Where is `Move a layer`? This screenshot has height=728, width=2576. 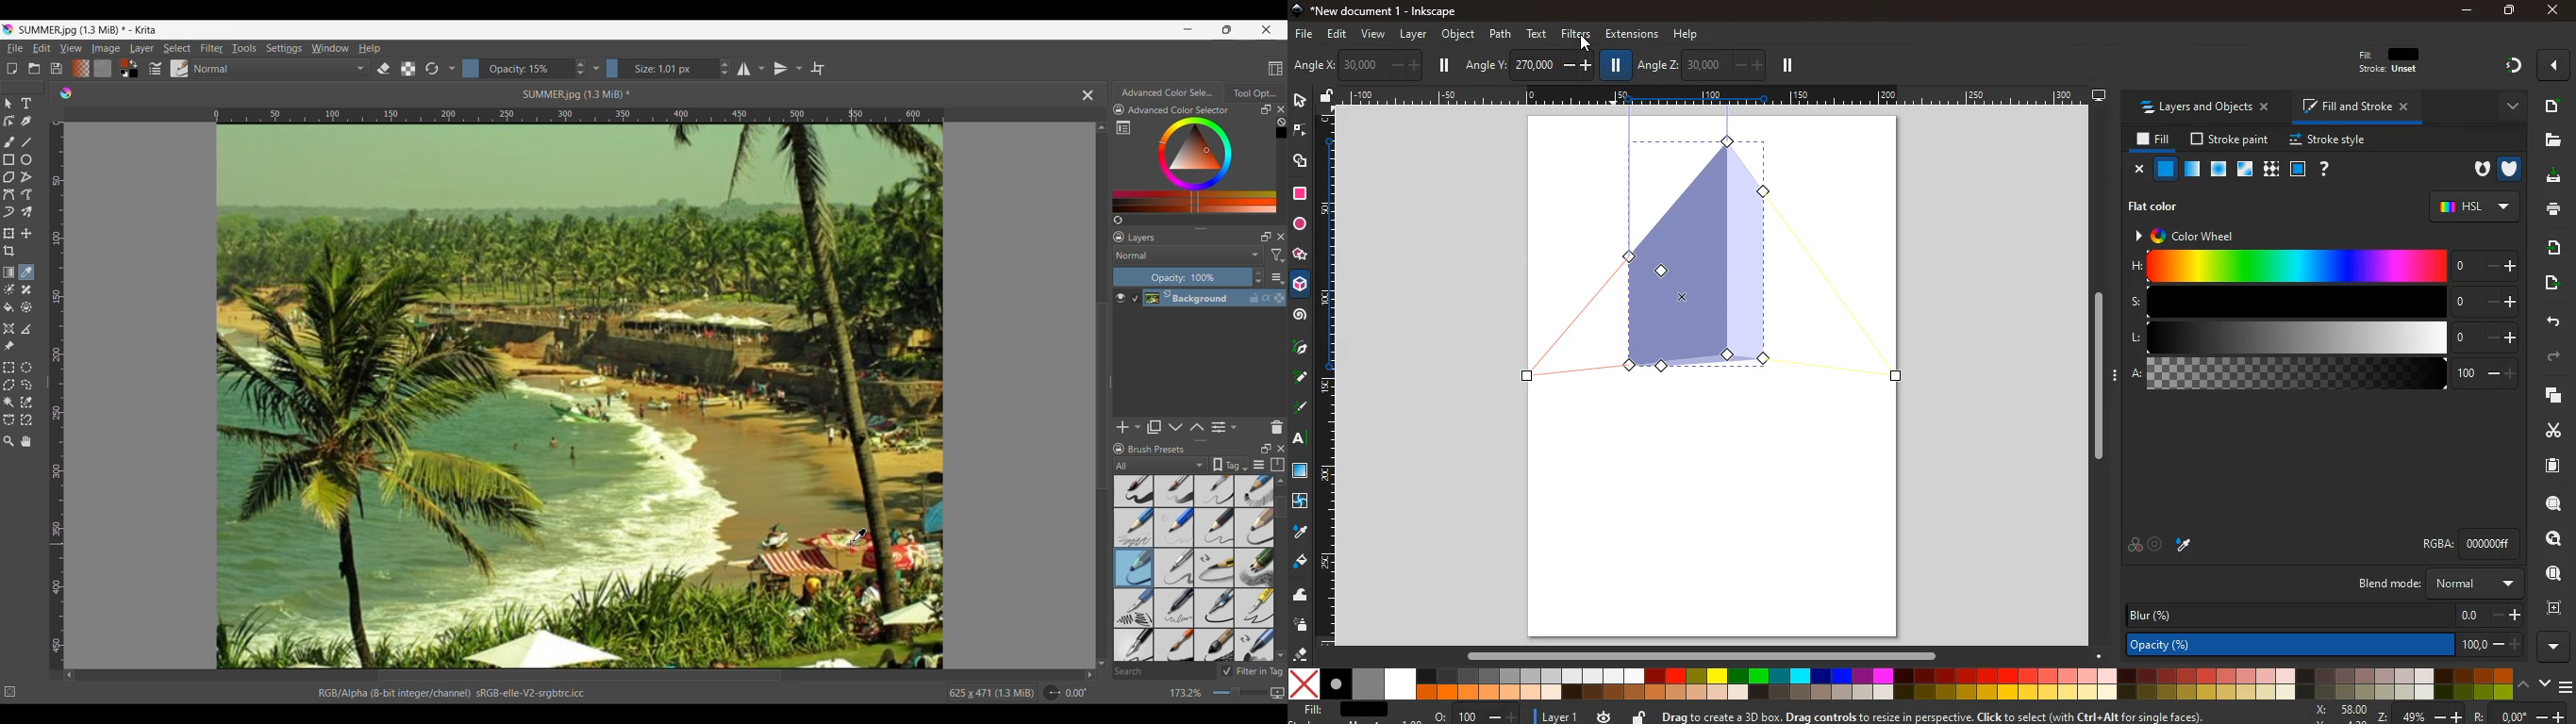 Move a layer is located at coordinates (25, 233).